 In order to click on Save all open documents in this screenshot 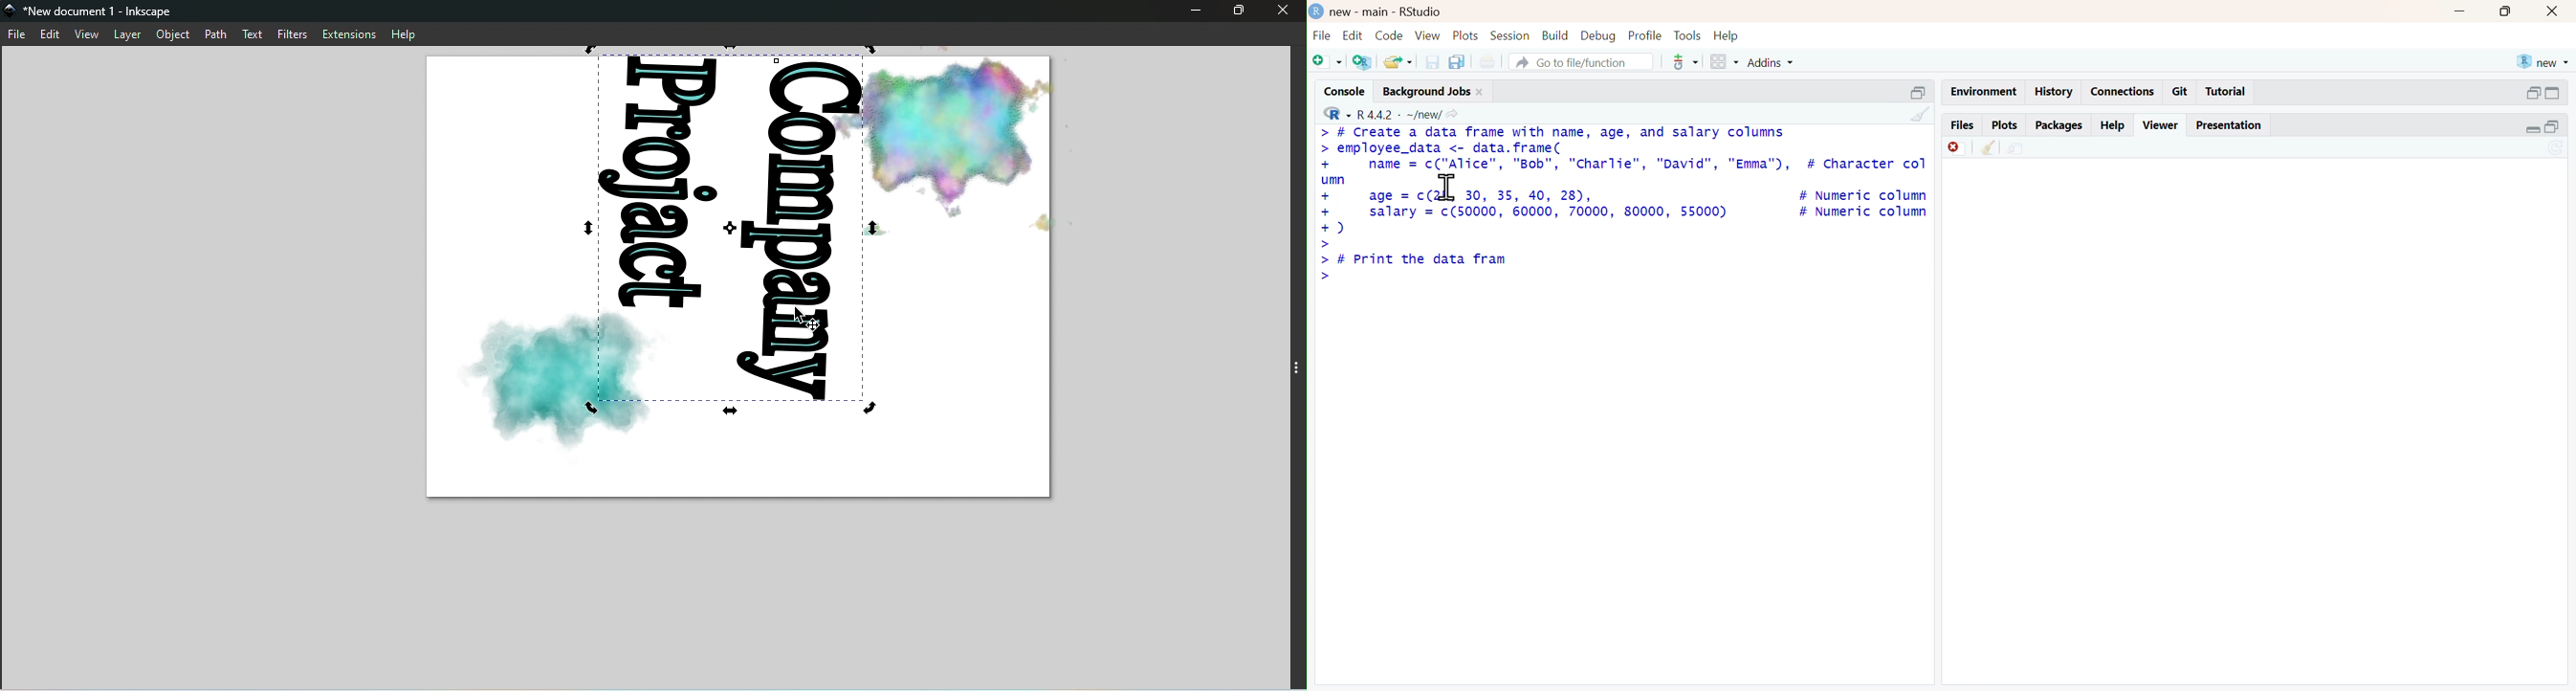, I will do `click(1461, 60)`.